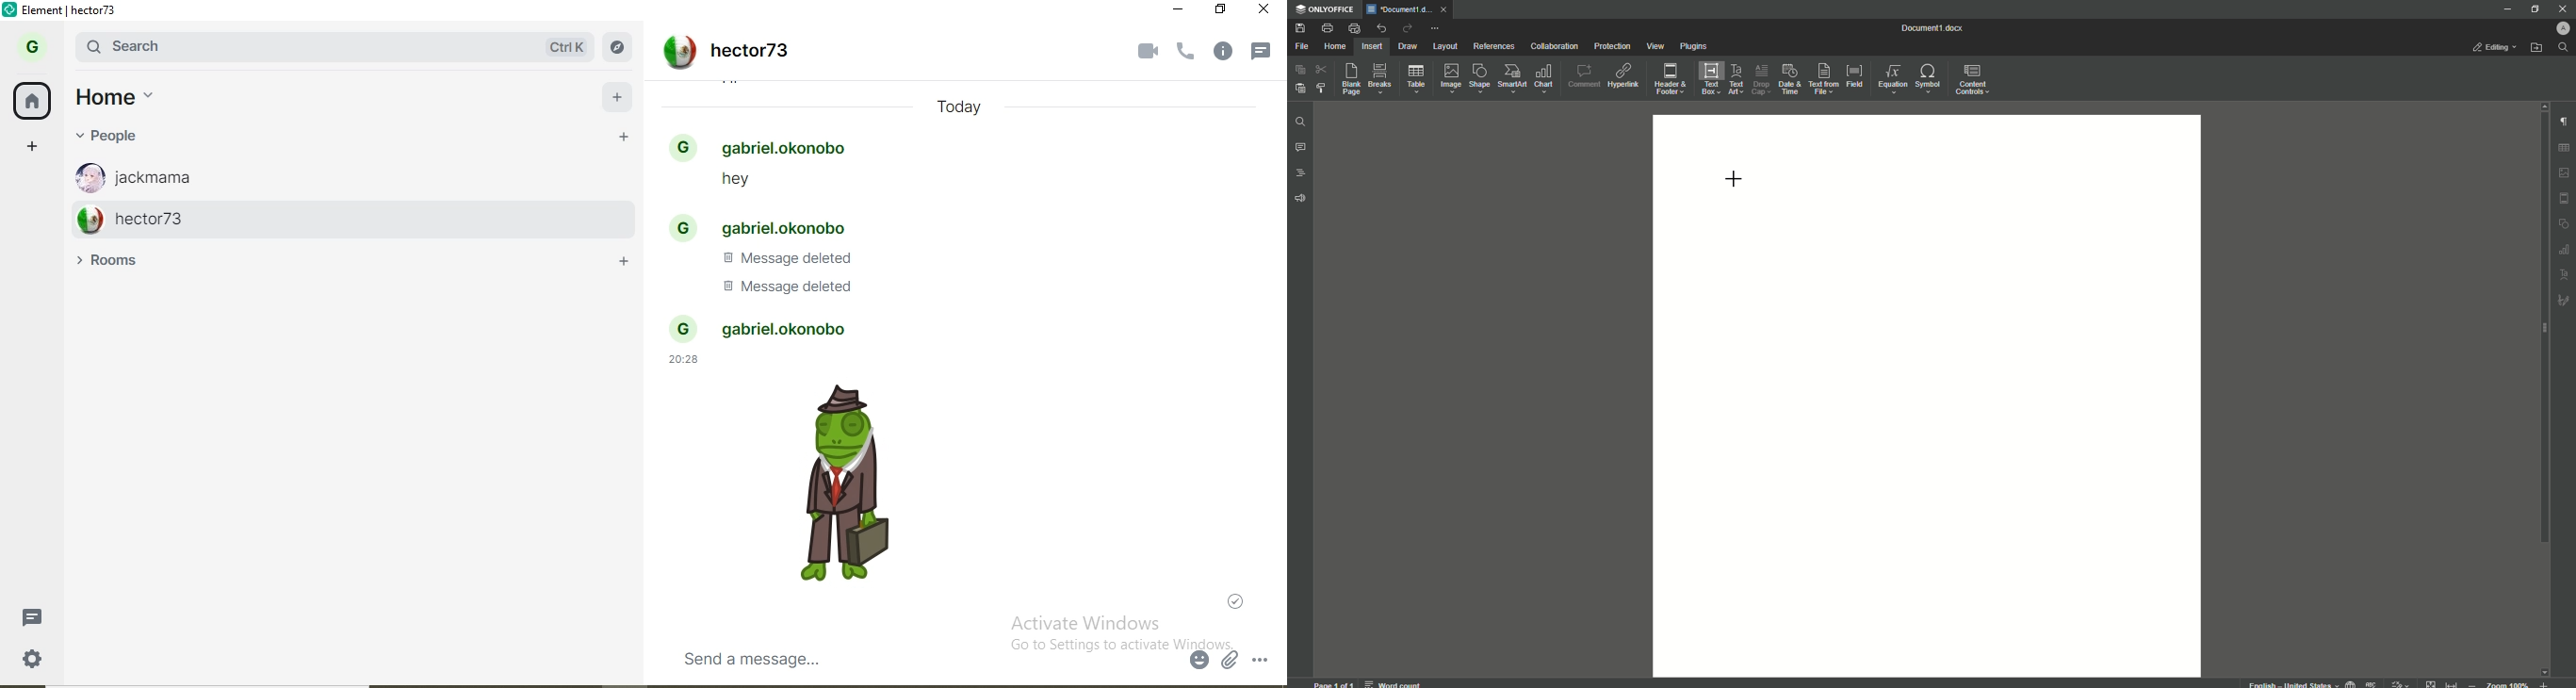 This screenshot has height=700, width=2576. What do you see at coordinates (1302, 199) in the screenshot?
I see `Feedback` at bounding box center [1302, 199].